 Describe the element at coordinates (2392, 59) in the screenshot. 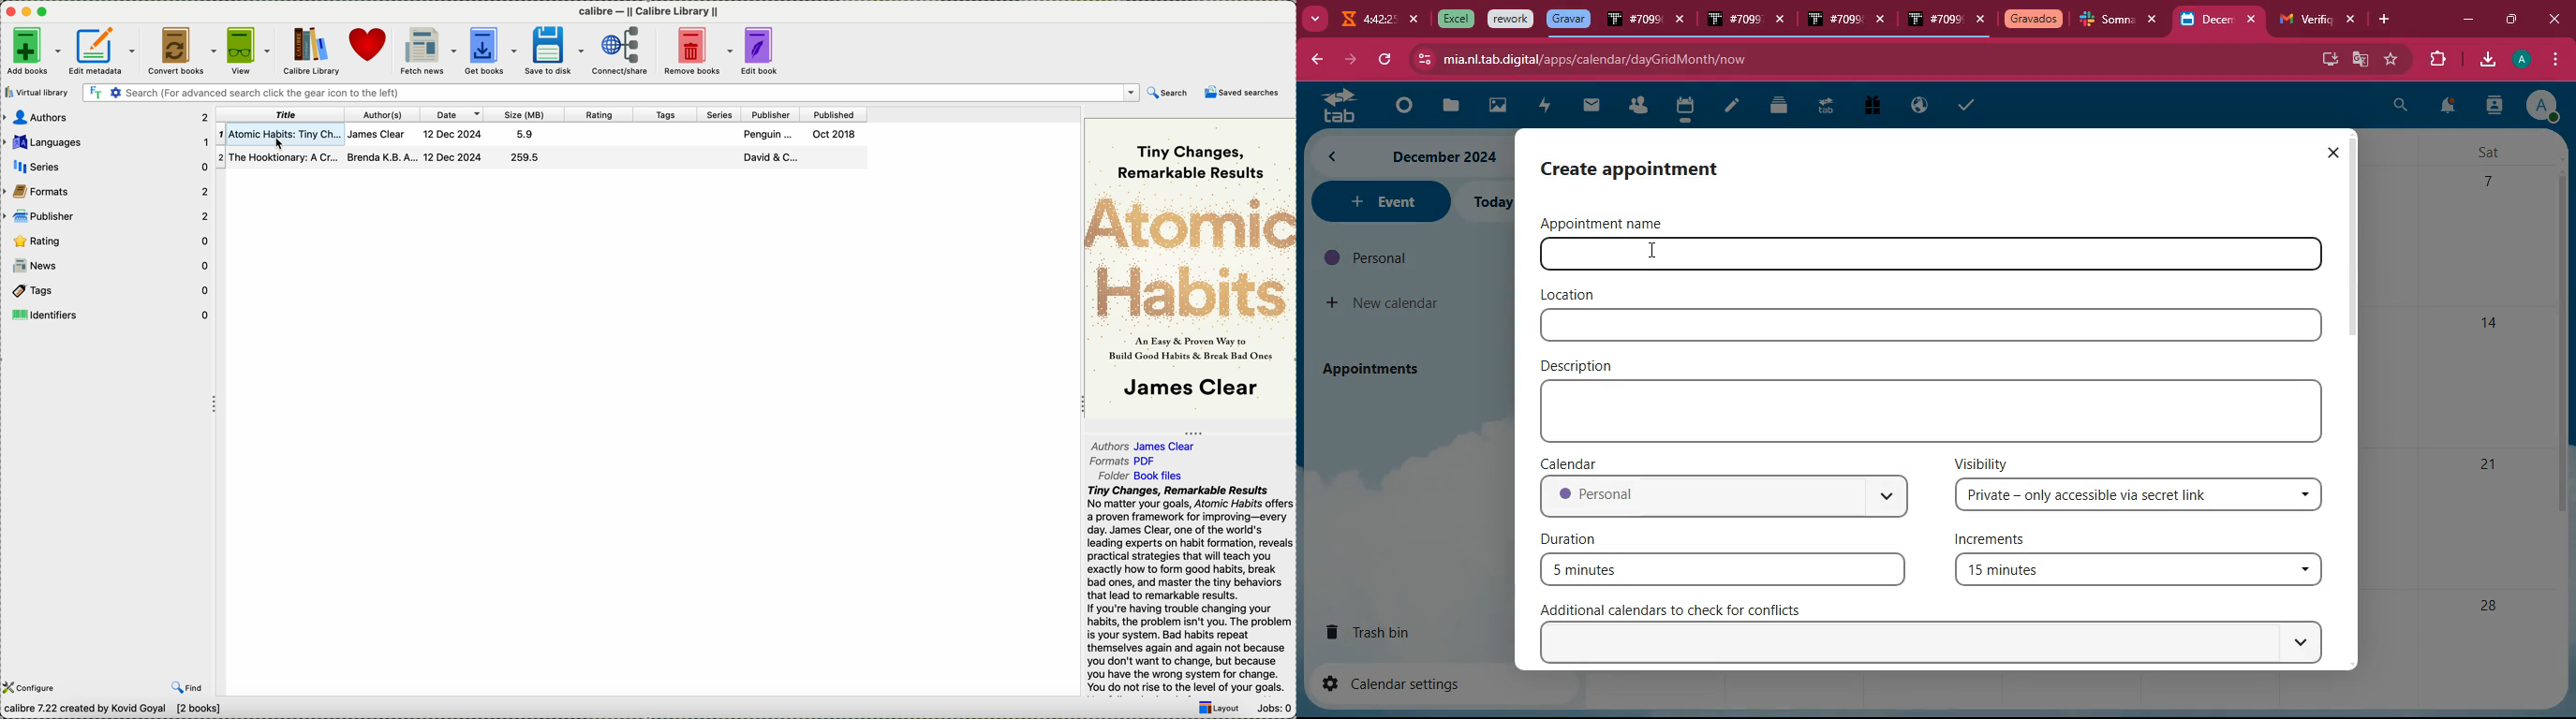

I see `favorites` at that location.